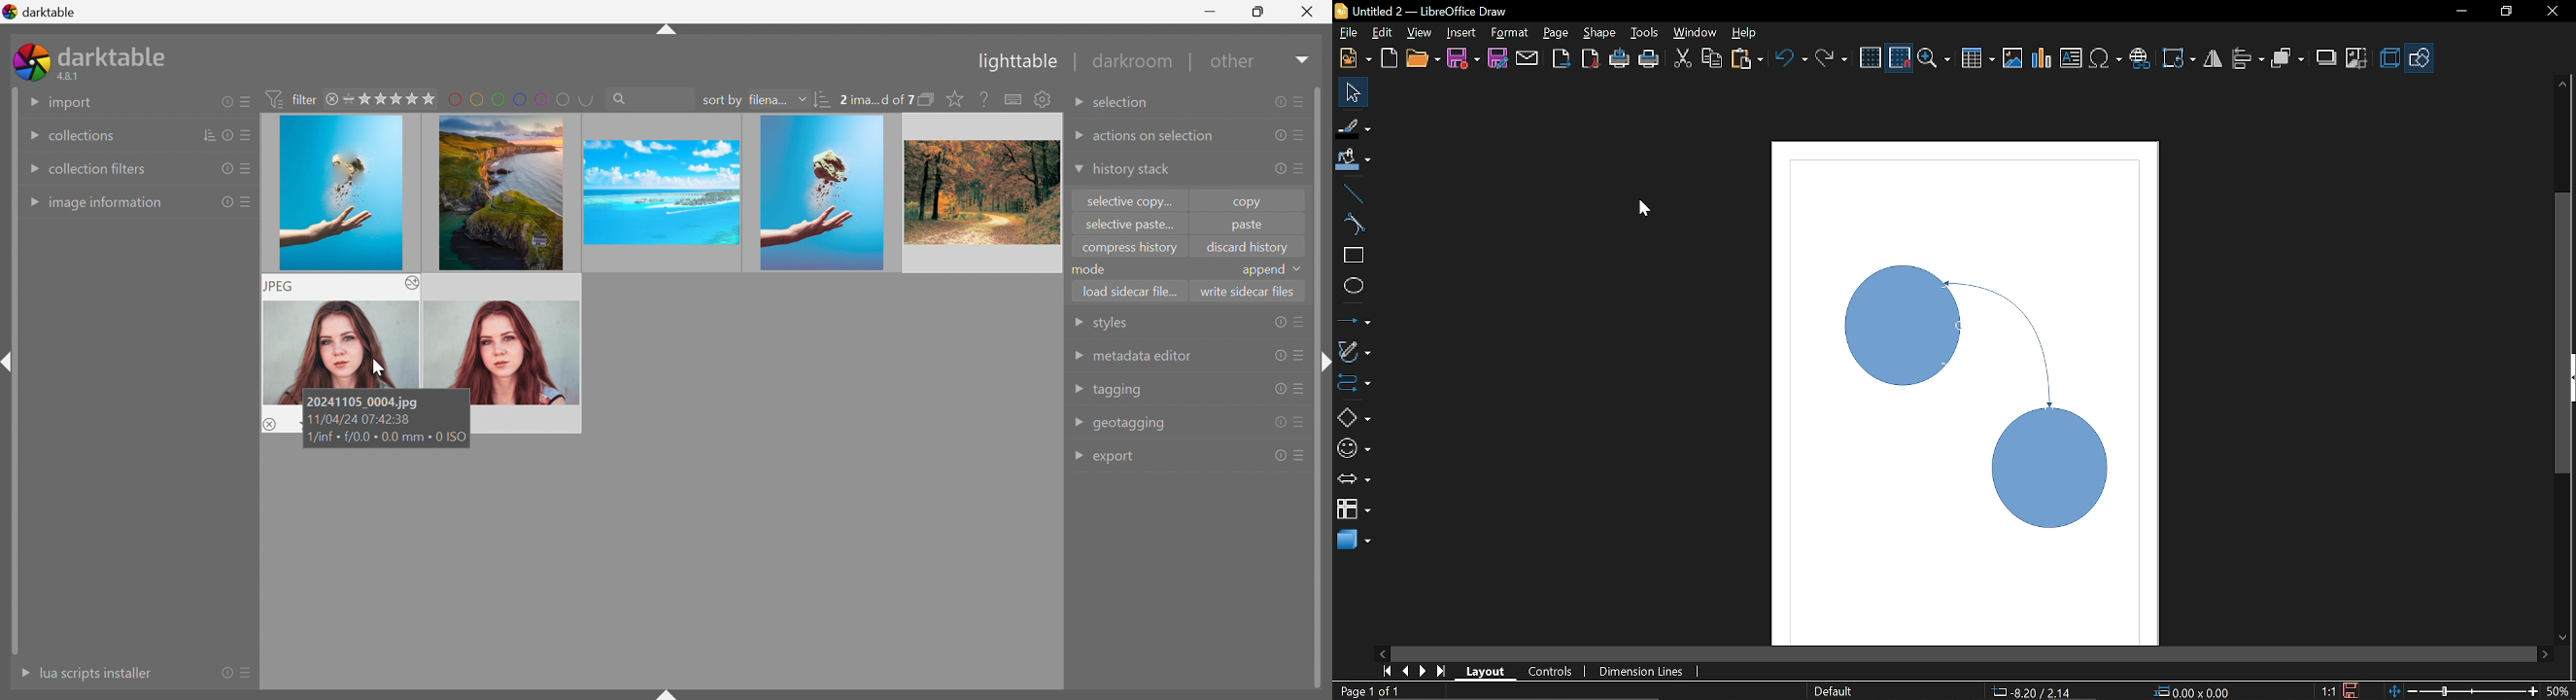  Describe the element at coordinates (2106, 59) in the screenshot. I see `Insert symbol` at that location.